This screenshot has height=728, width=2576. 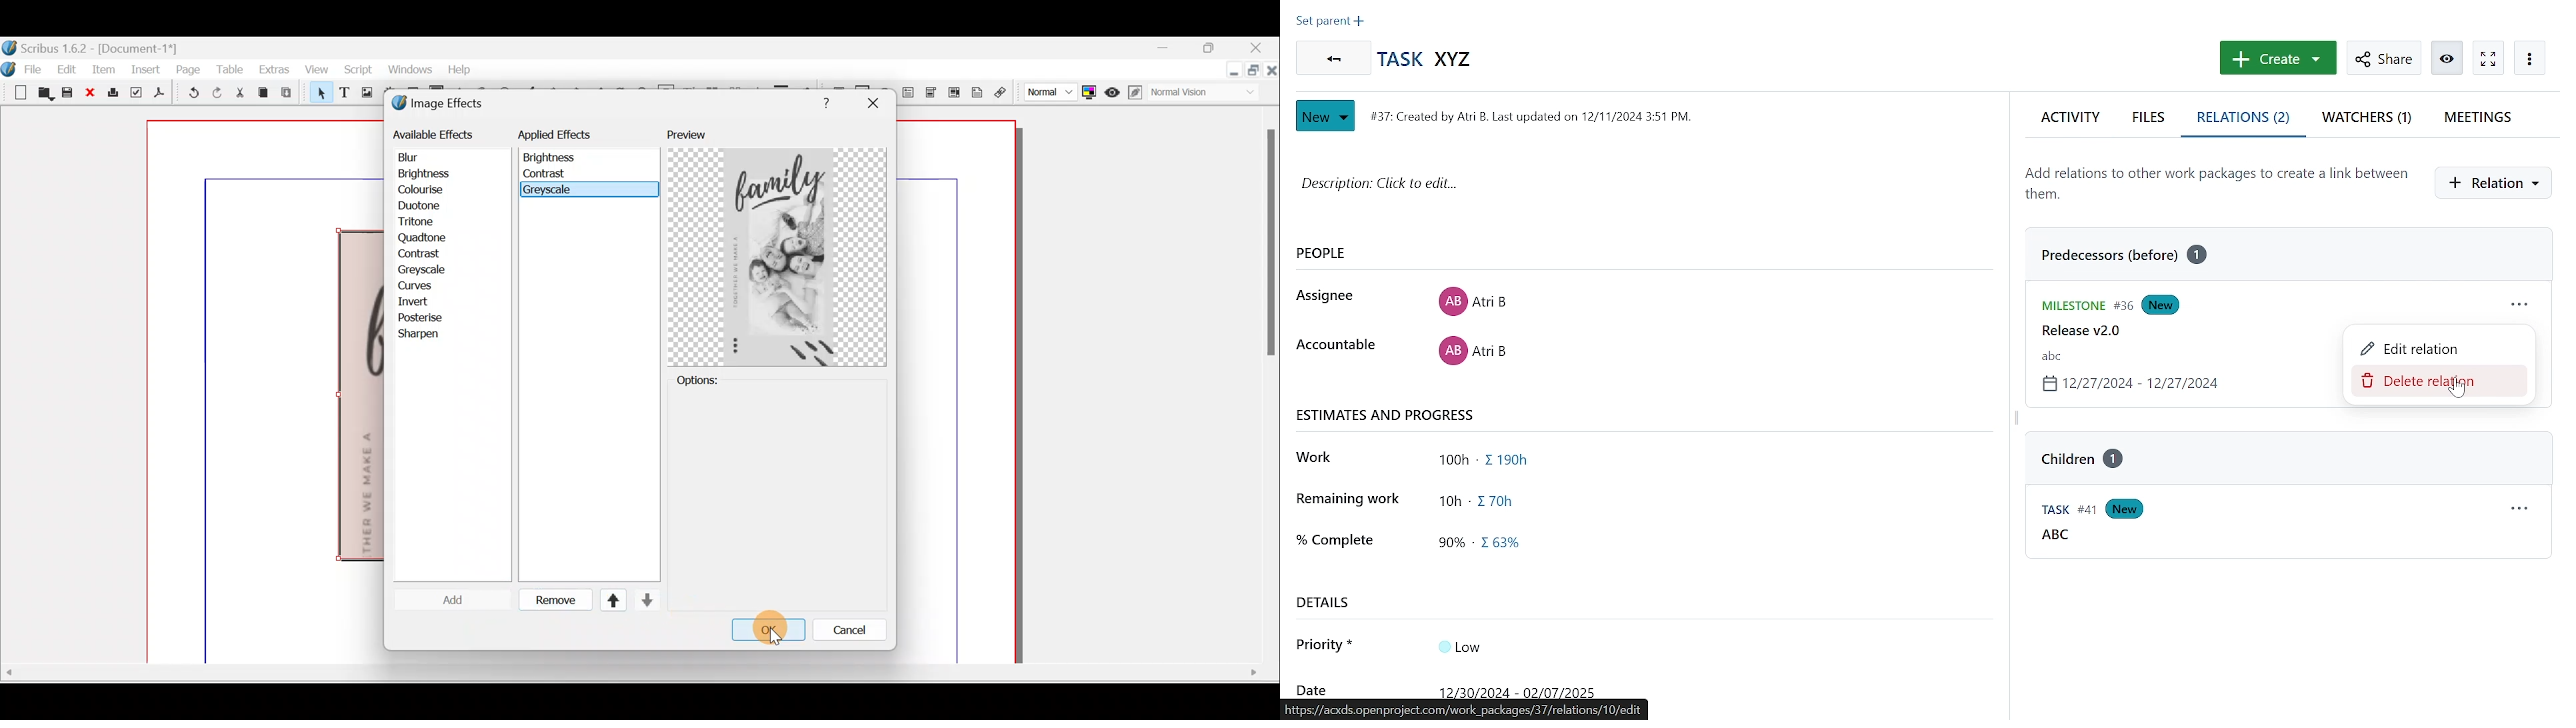 What do you see at coordinates (1489, 545) in the screenshot?
I see `completed work in progress` at bounding box center [1489, 545].